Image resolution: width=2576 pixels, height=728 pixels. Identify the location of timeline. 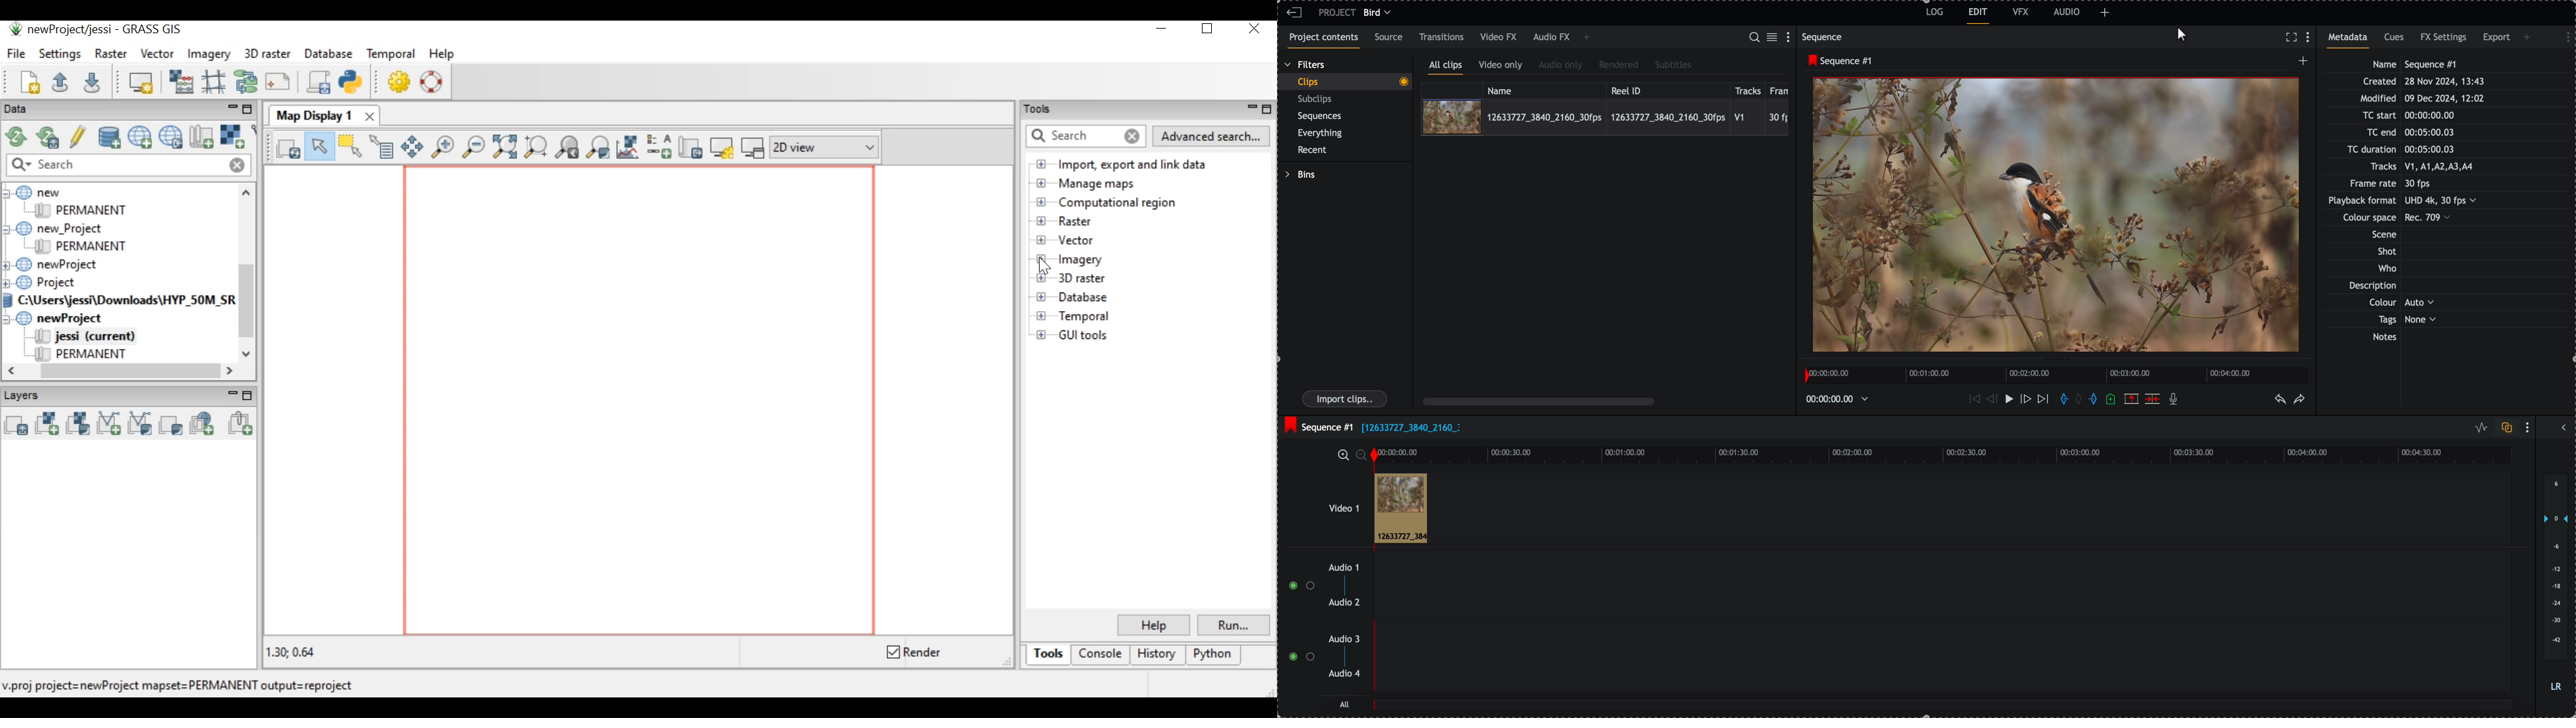
(2059, 374).